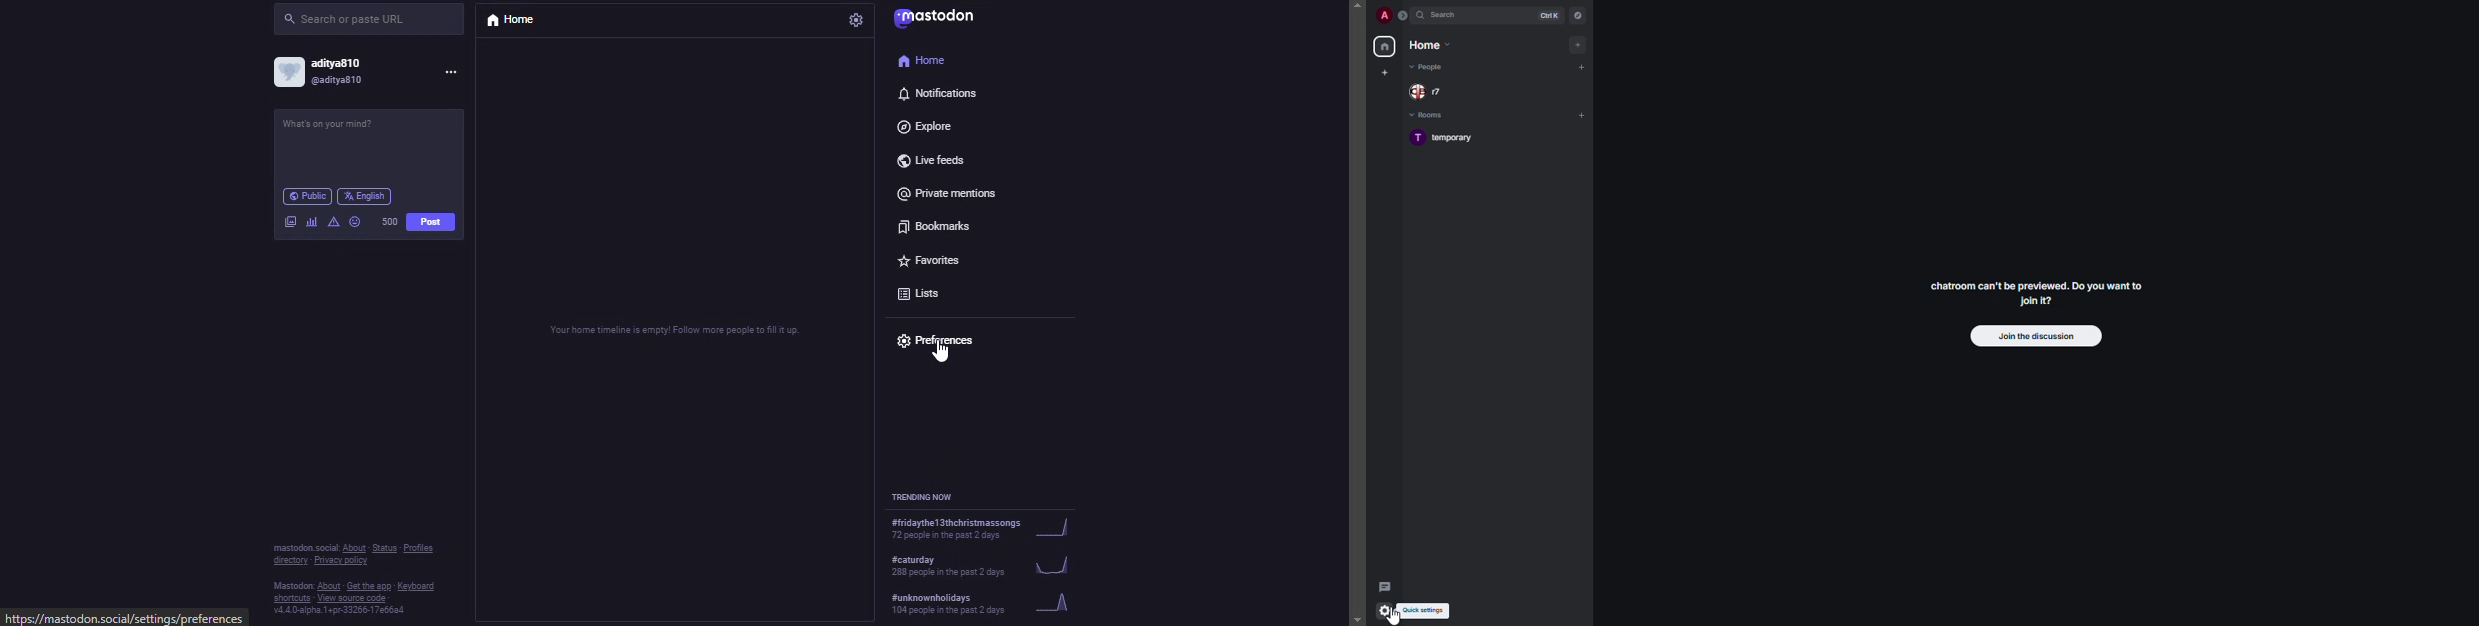 Image resolution: width=2492 pixels, height=644 pixels. What do you see at coordinates (1448, 139) in the screenshot?
I see `T temporary` at bounding box center [1448, 139].